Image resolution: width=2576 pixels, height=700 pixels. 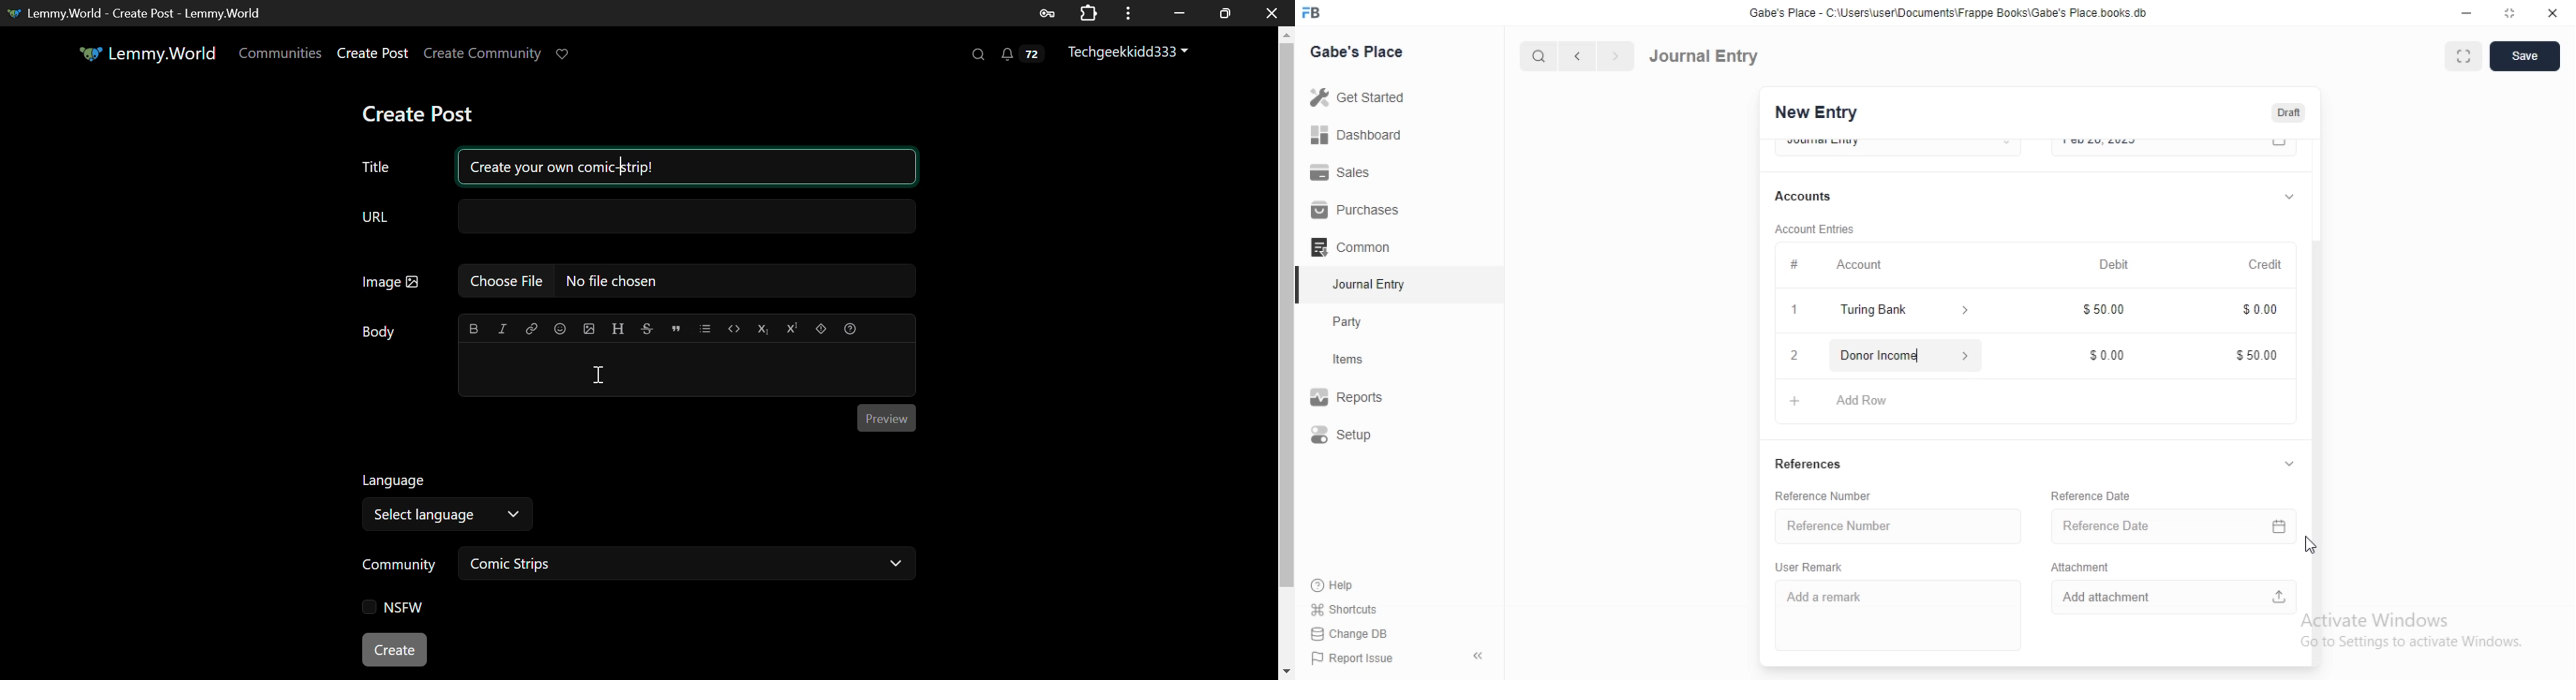 What do you see at coordinates (1892, 525) in the screenshot?
I see `Reference Number` at bounding box center [1892, 525].